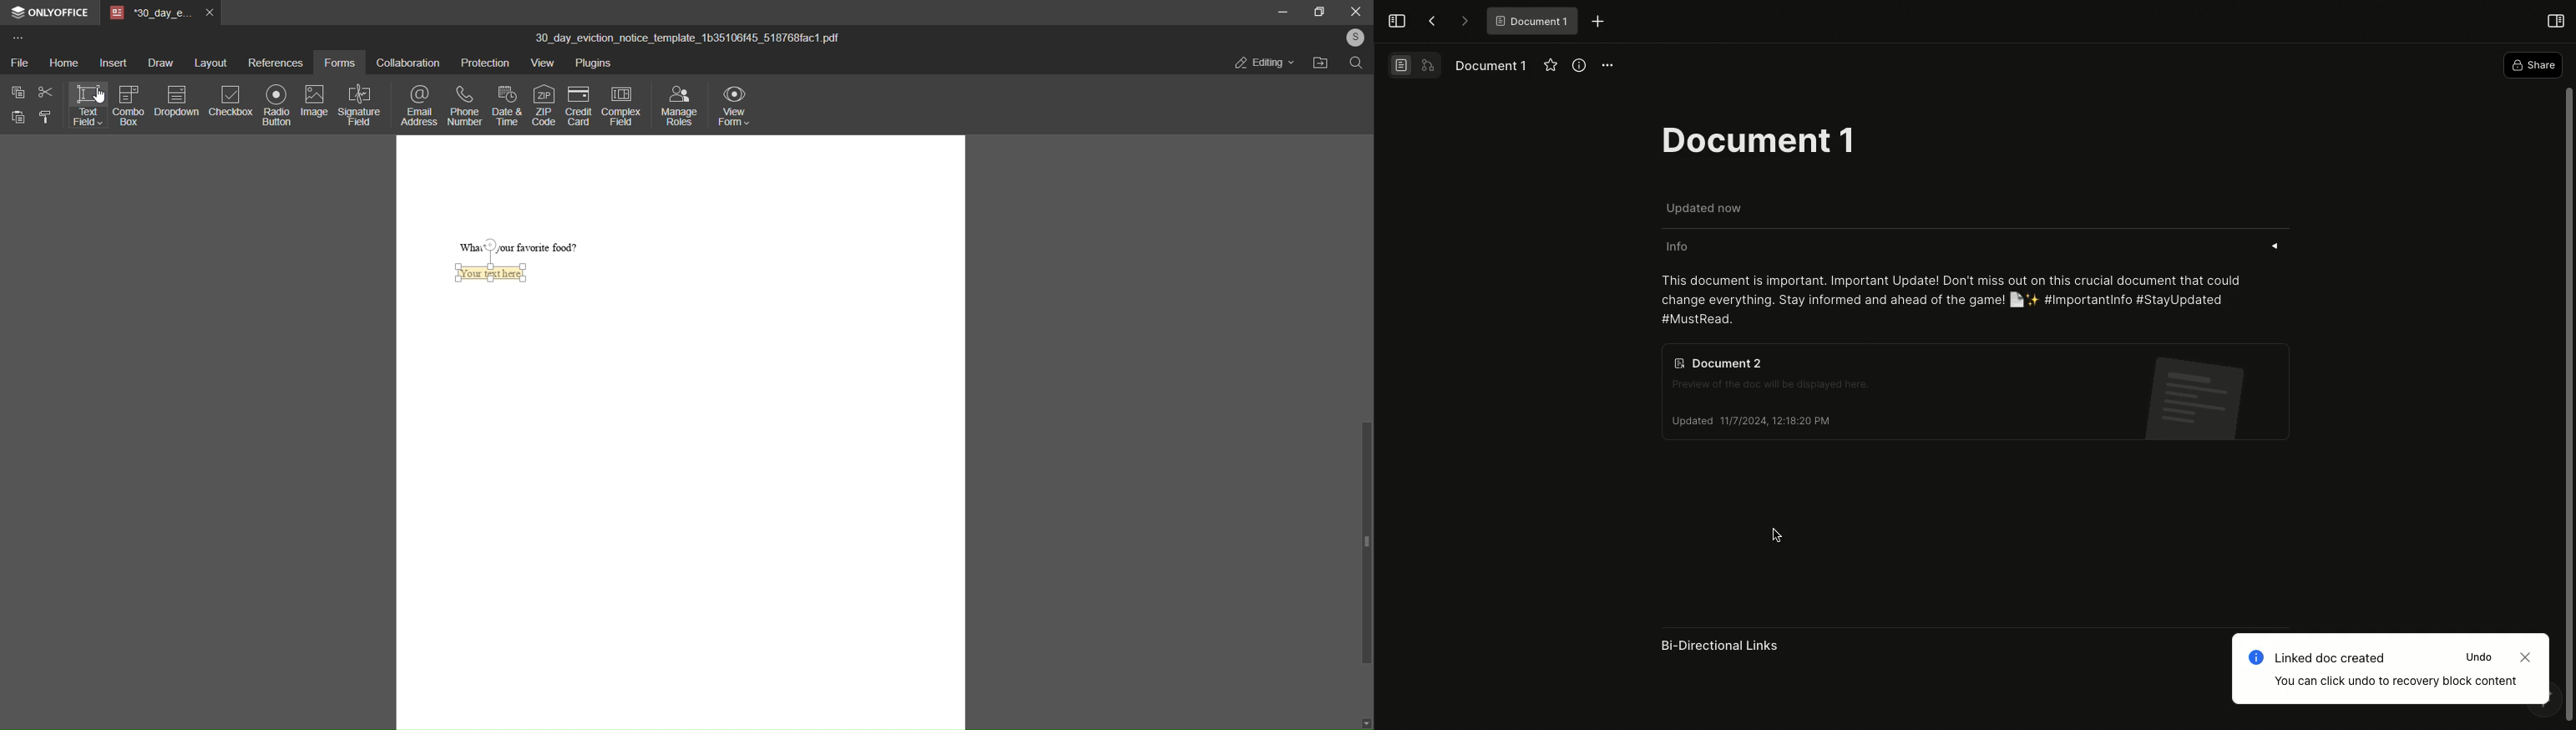 This screenshot has height=756, width=2576. What do you see at coordinates (1576, 66) in the screenshot?
I see `View info` at bounding box center [1576, 66].